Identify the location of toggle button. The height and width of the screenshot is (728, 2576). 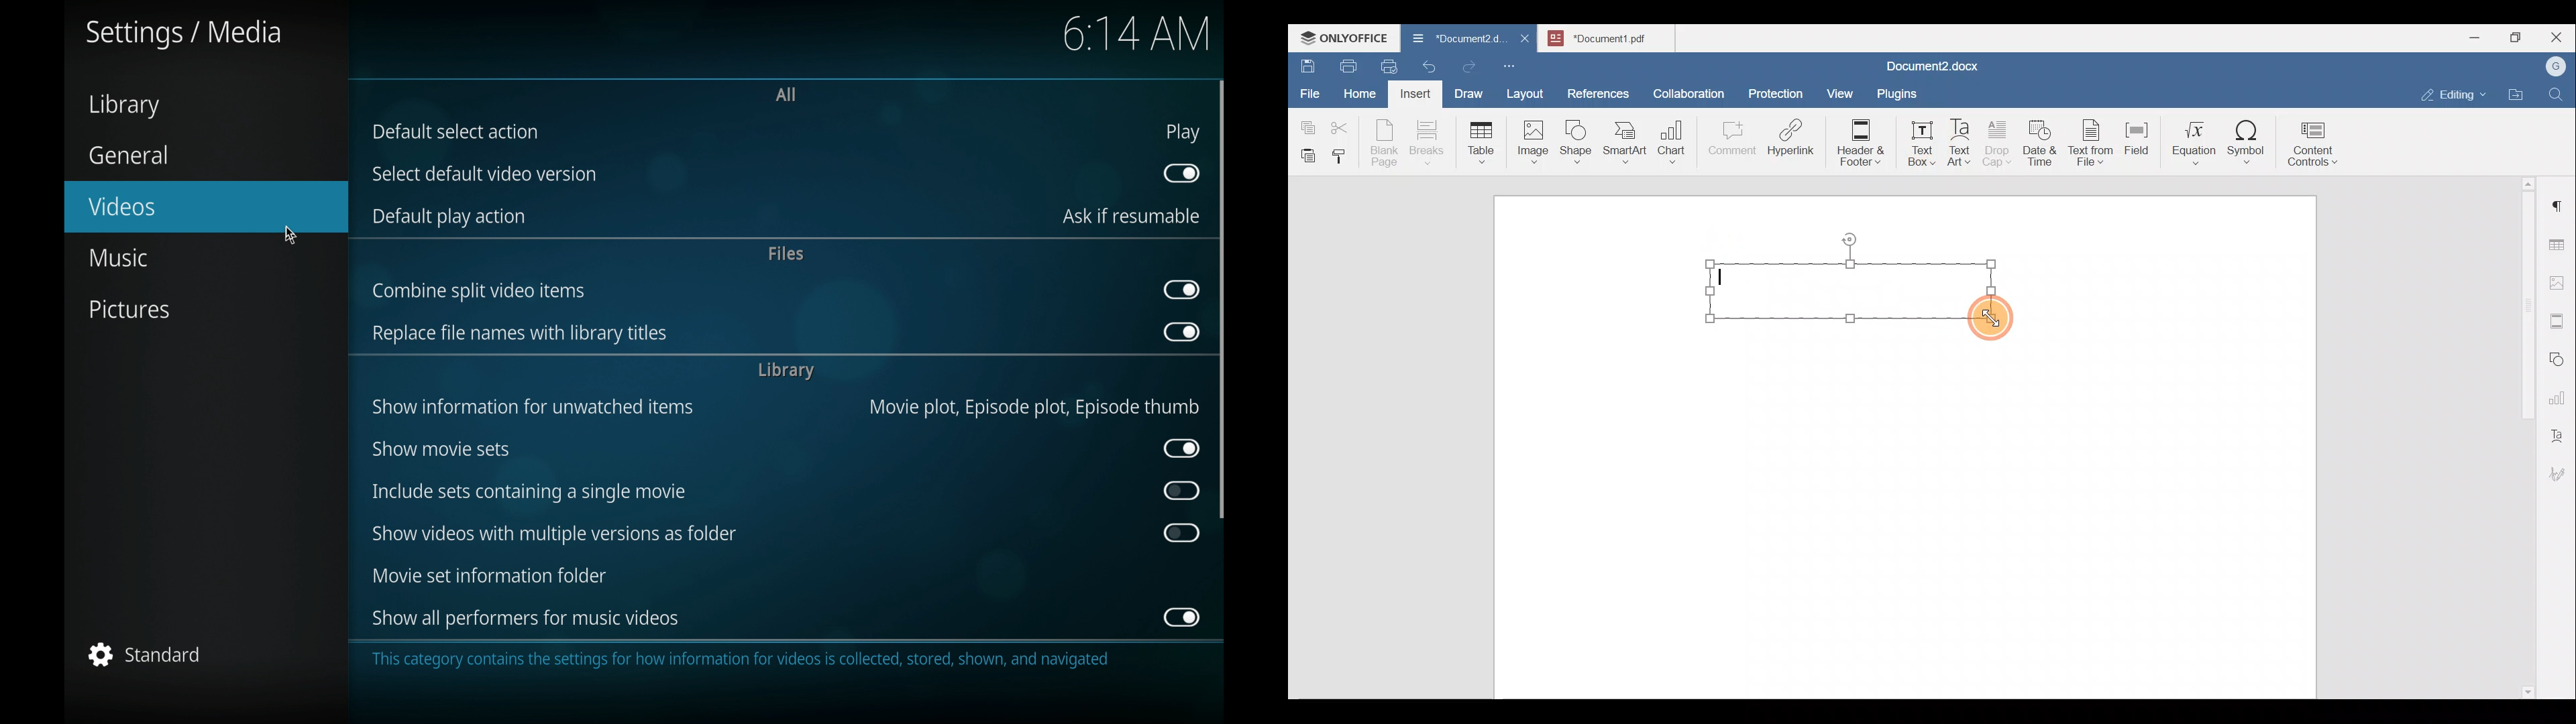
(1181, 290).